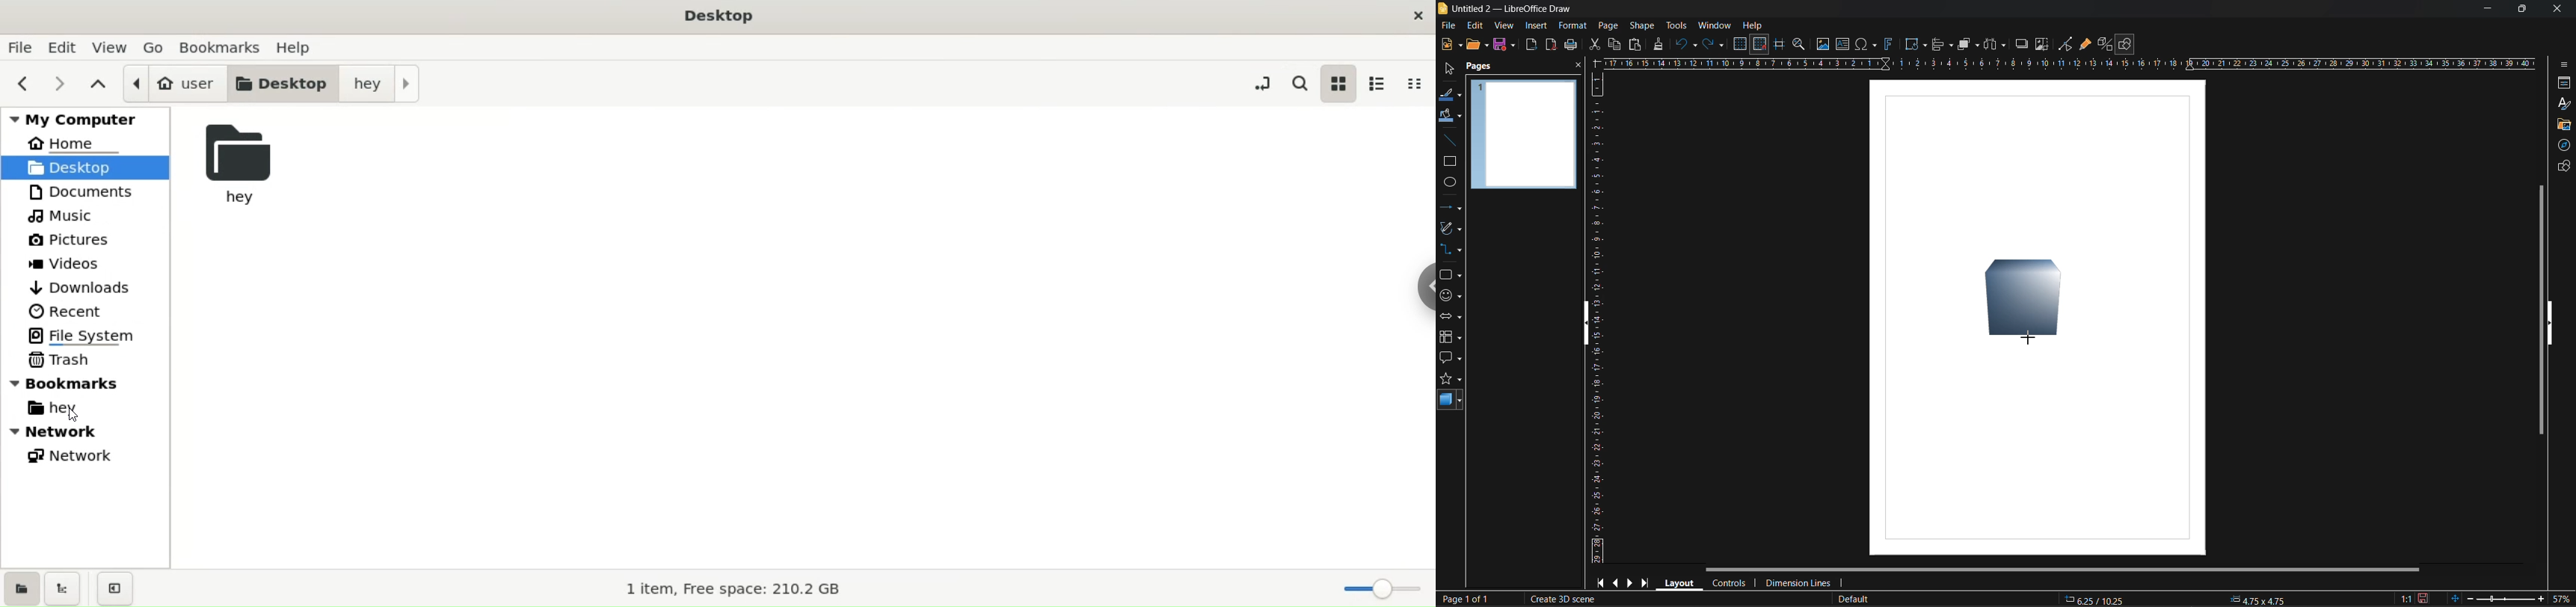 Image resolution: width=2576 pixels, height=616 pixels. Describe the element at coordinates (1449, 229) in the screenshot. I see `curves and polygons` at that location.